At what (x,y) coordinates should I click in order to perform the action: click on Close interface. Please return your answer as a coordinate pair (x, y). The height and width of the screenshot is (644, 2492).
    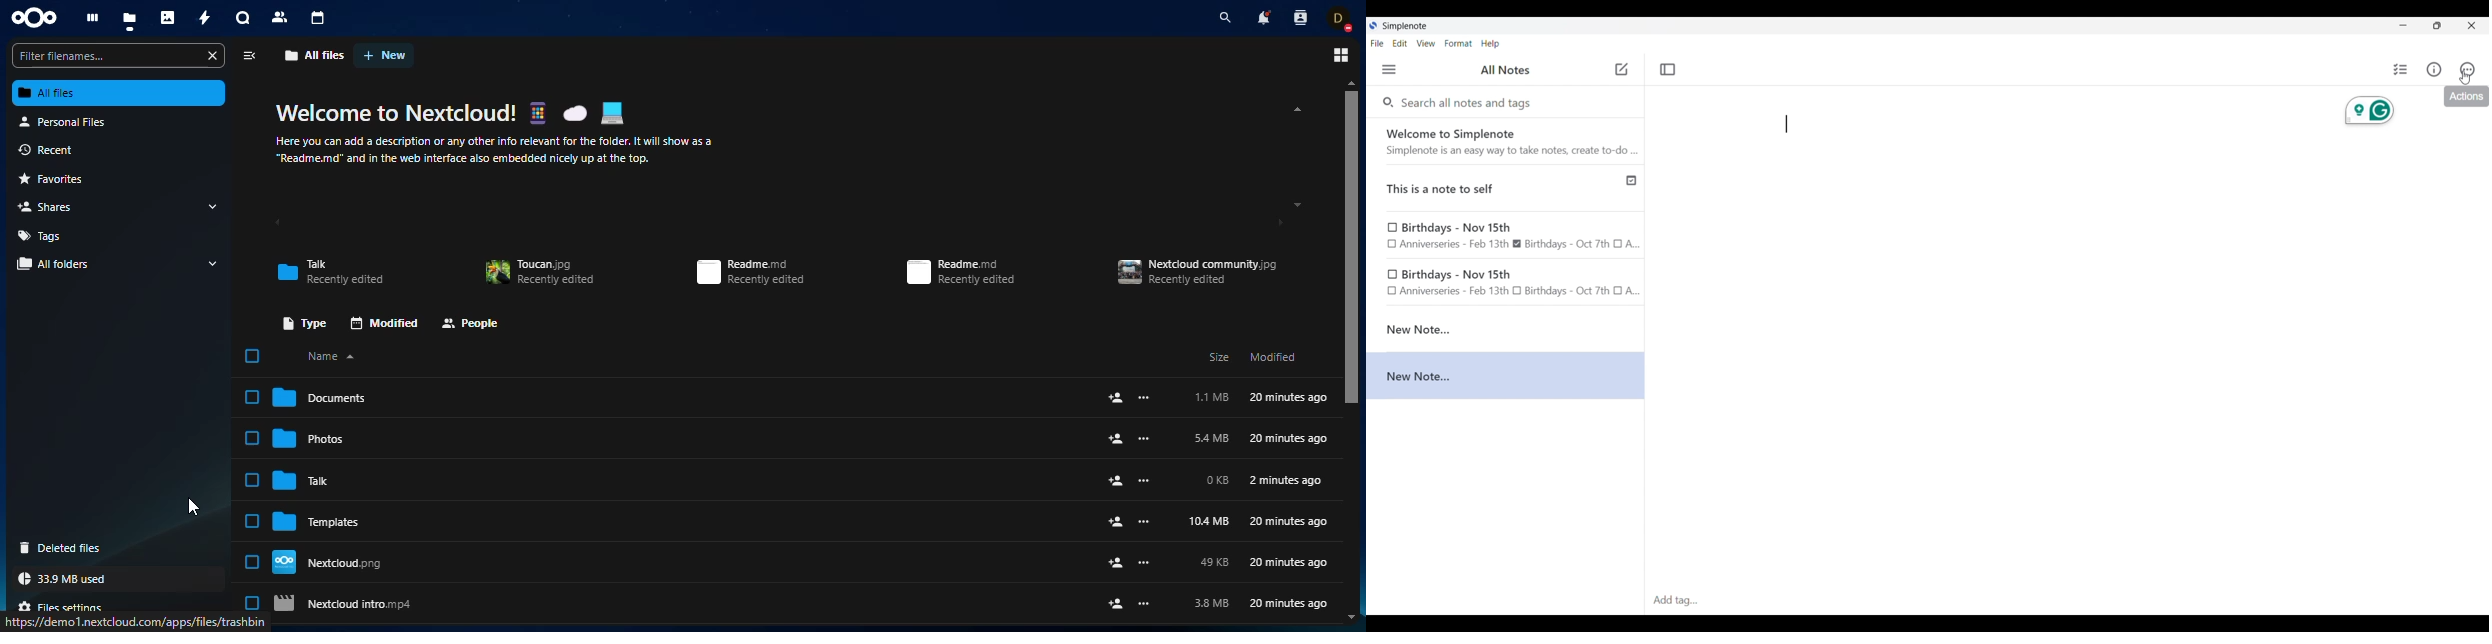
    Looking at the image, I should click on (2472, 25).